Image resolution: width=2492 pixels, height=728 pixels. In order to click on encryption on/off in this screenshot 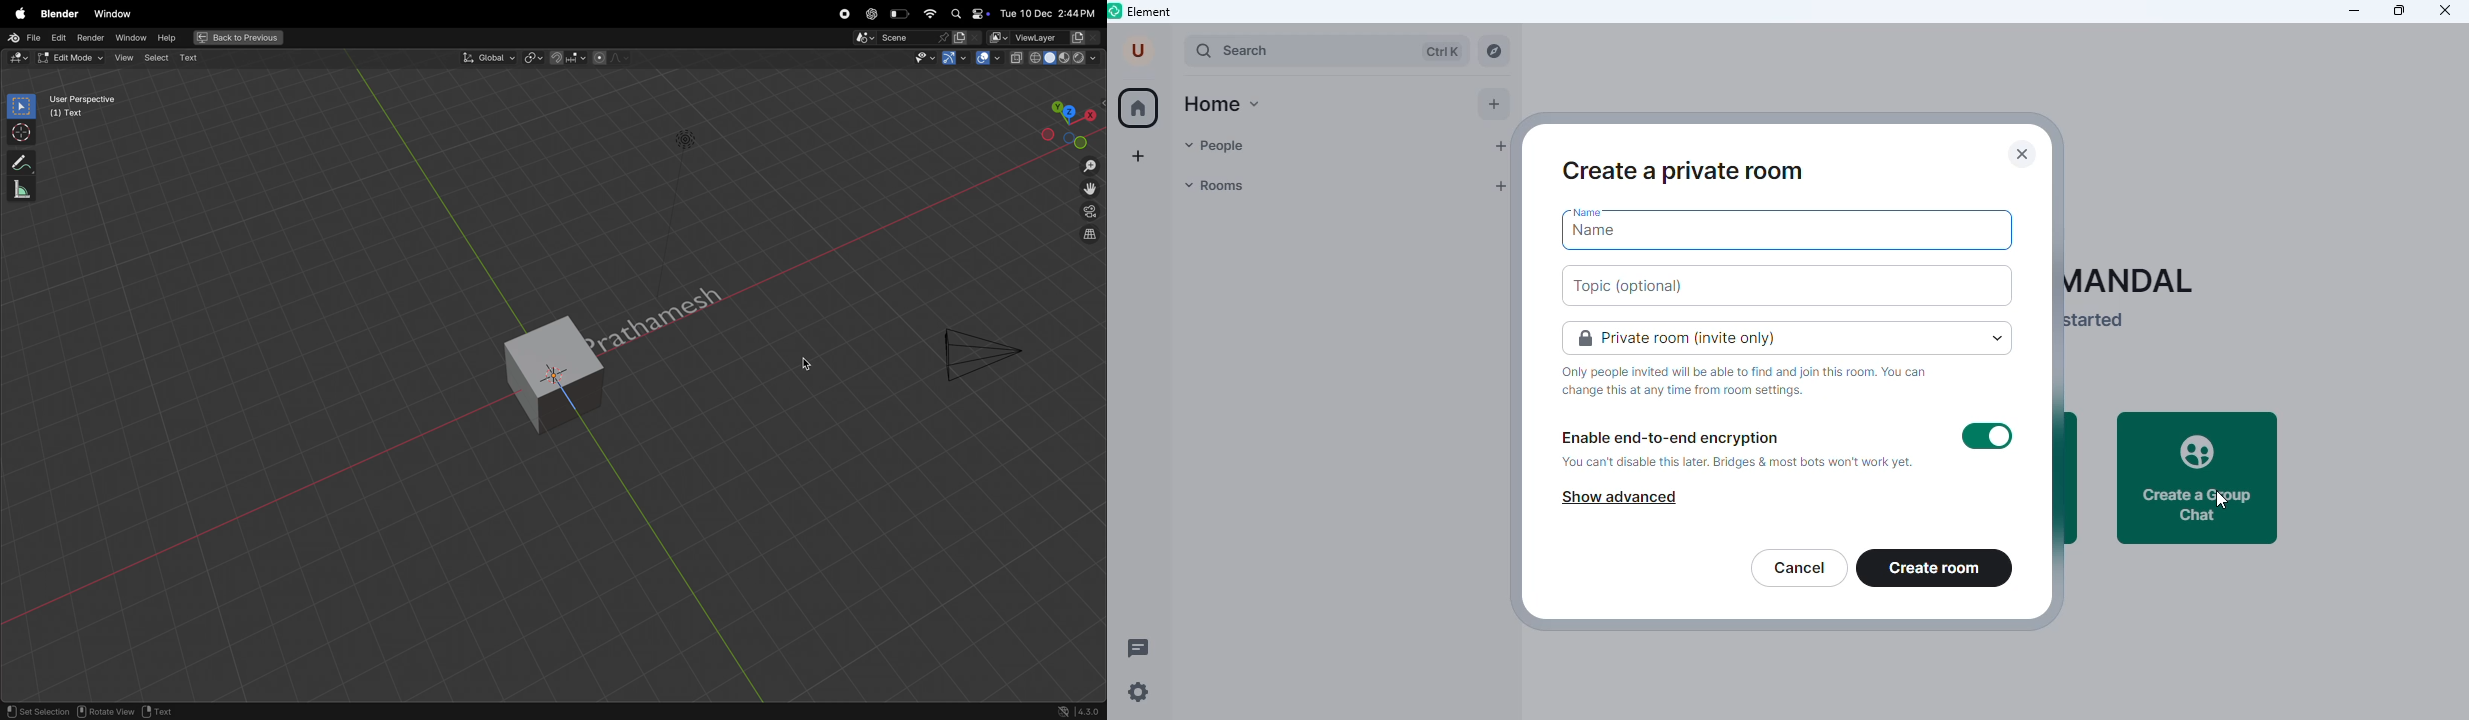, I will do `click(1985, 435)`.